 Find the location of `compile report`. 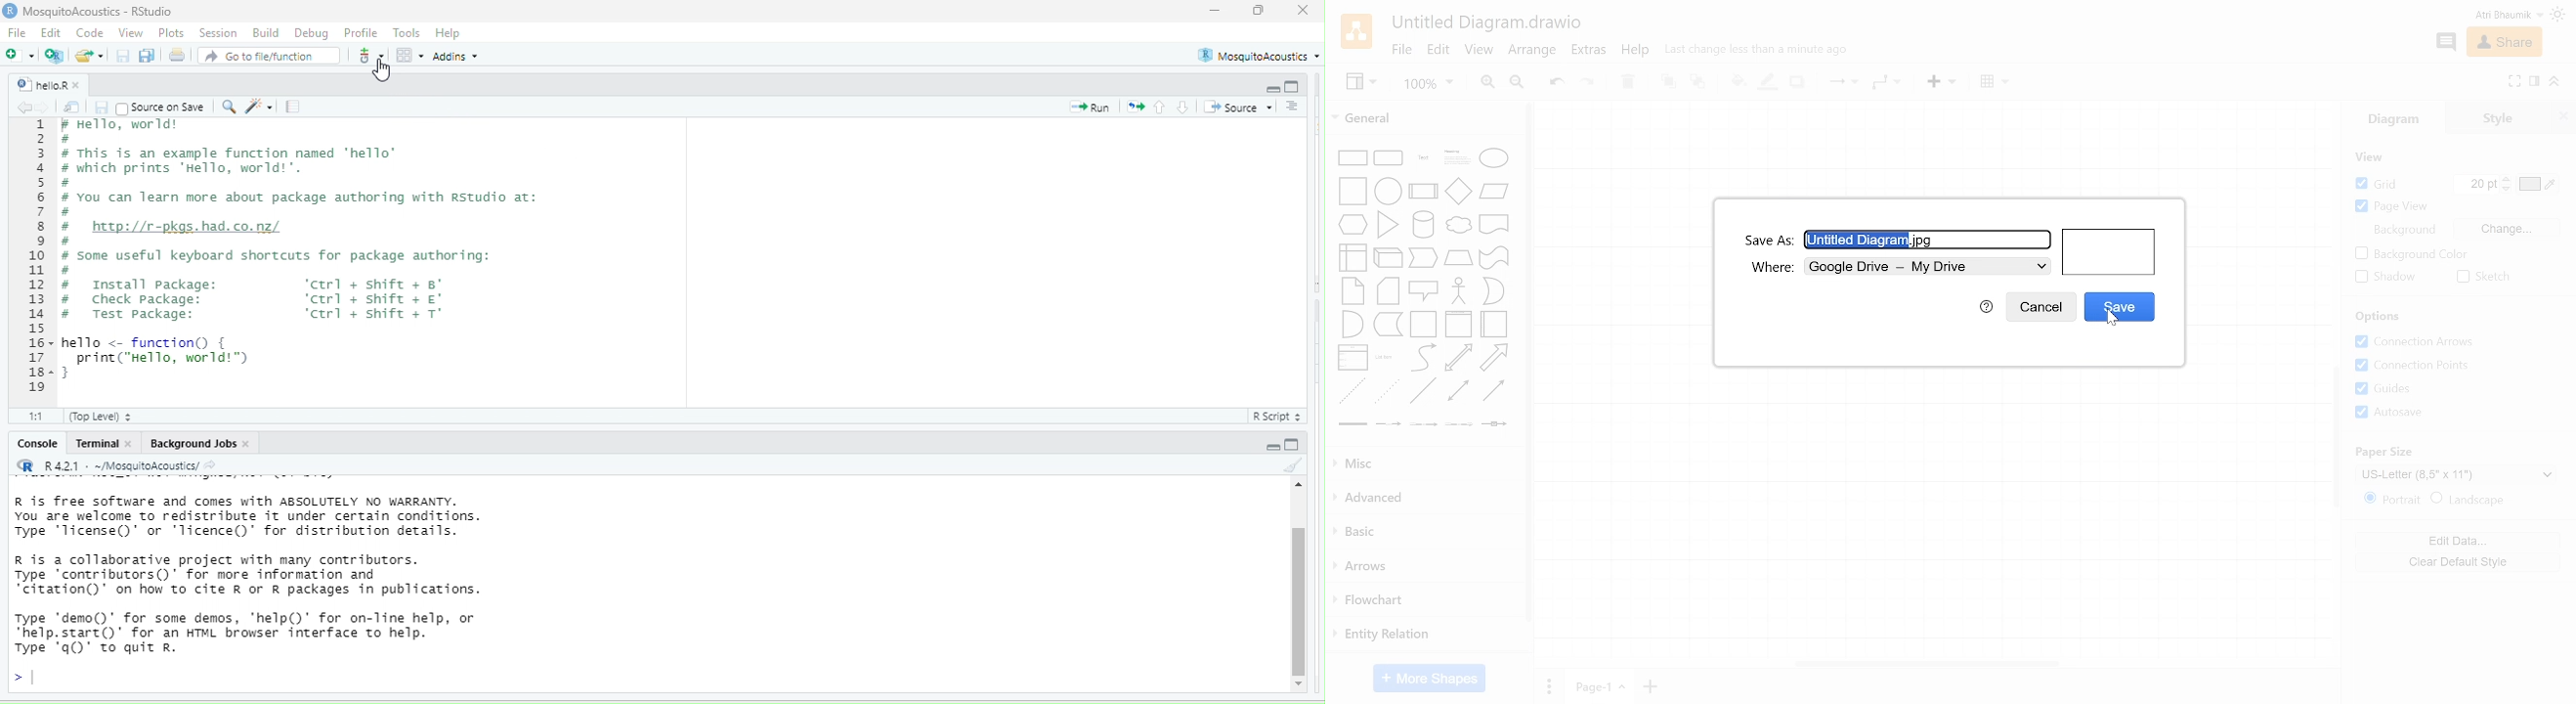

compile report is located at coordinates (293, 107).